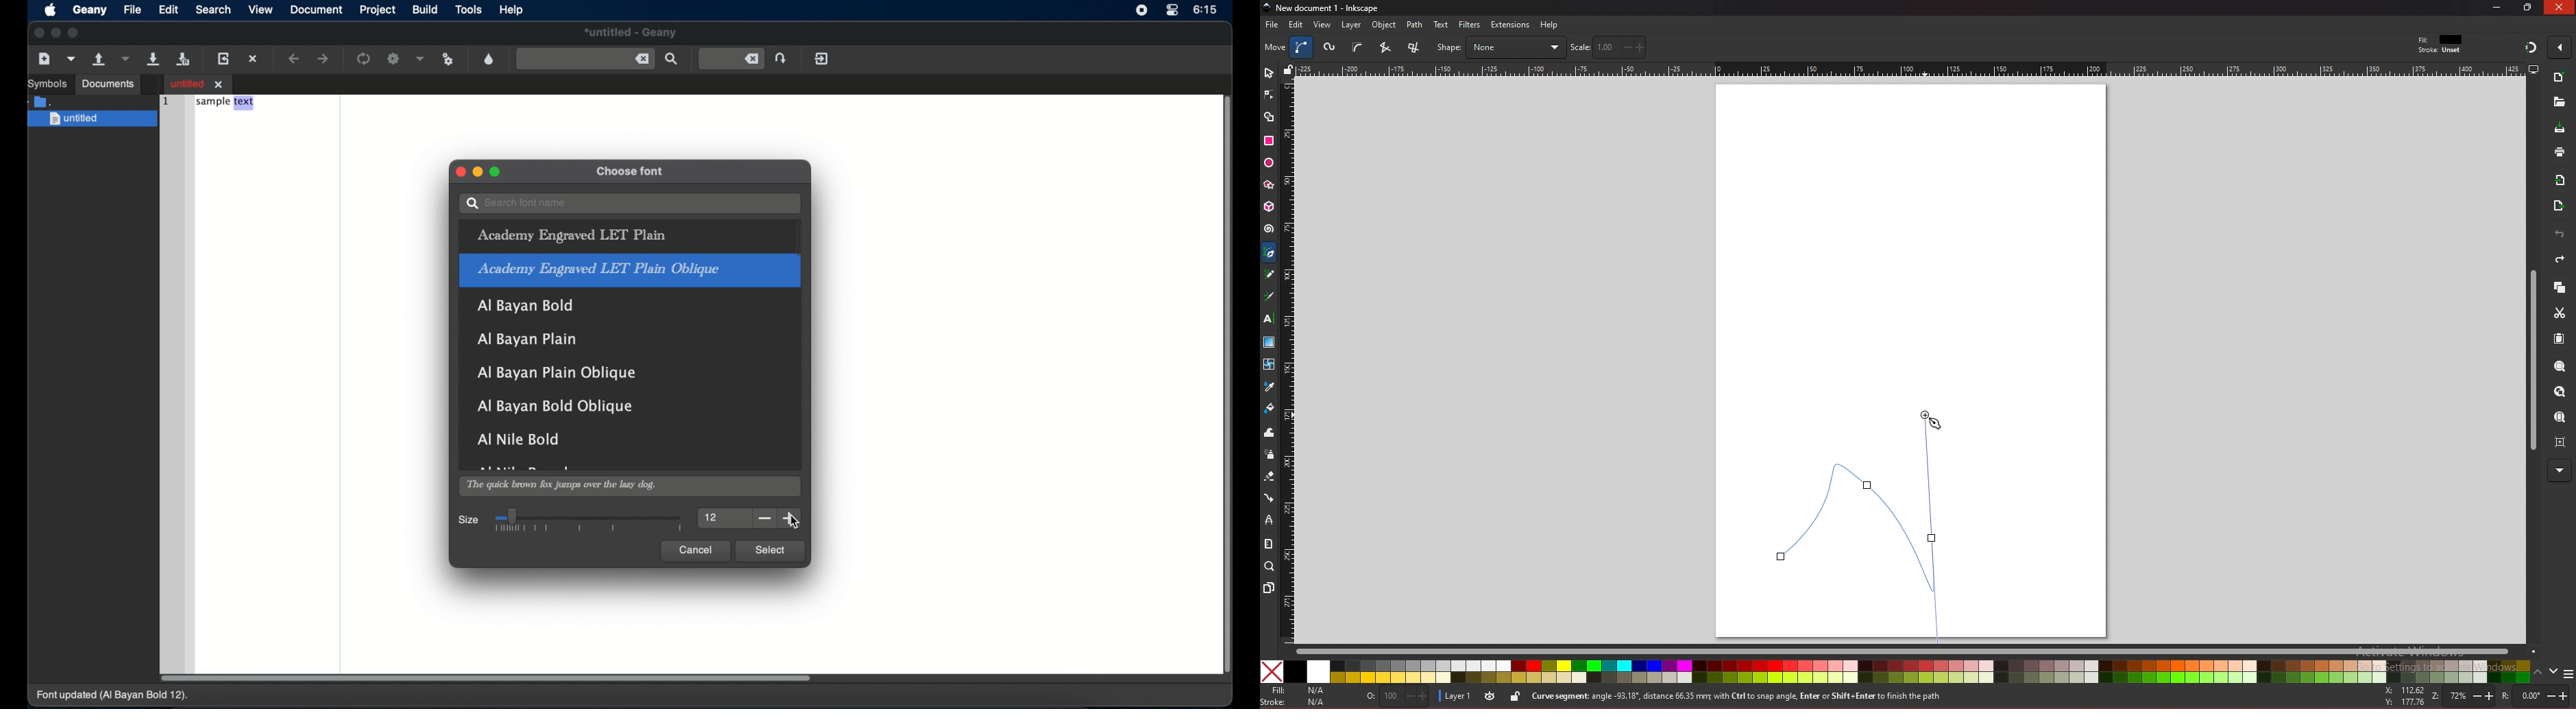 Image resolution: width=2576 pixels, height=728 pixels. Describe the element at coordinates (1323, 7) in the screenshot. I see `title` at that location.